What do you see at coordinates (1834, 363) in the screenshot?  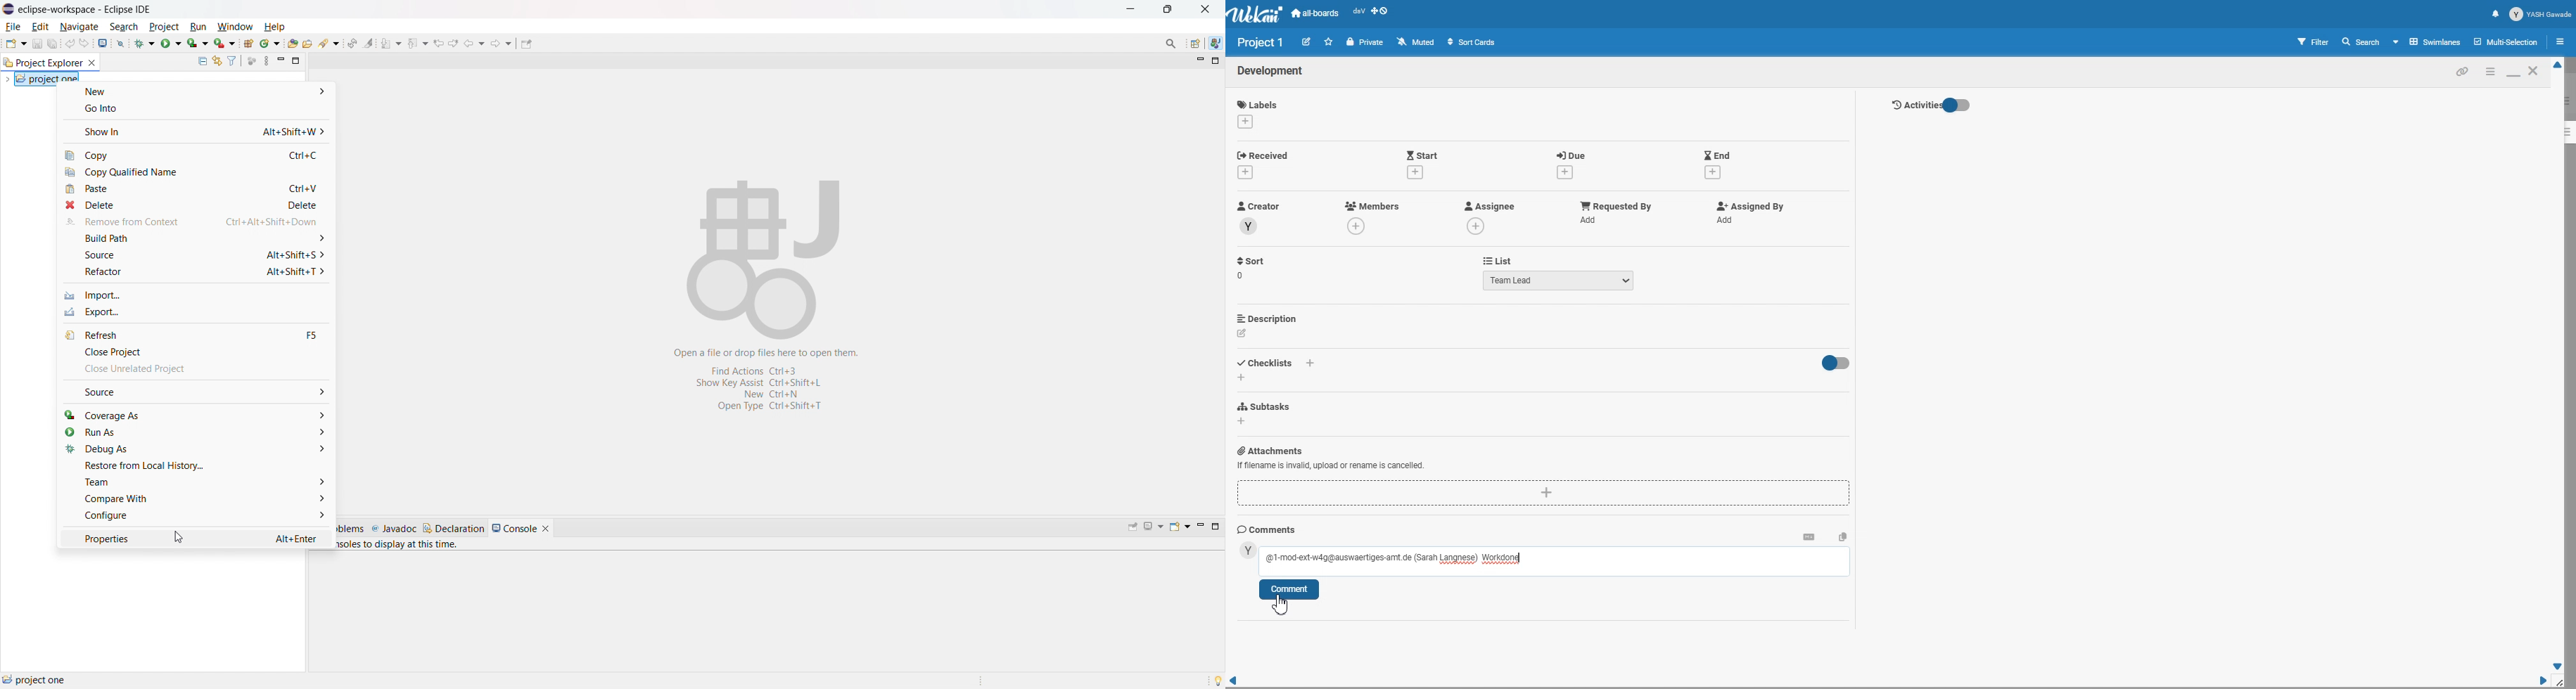 I see `Toggle` at bounding box center [1834, 363].